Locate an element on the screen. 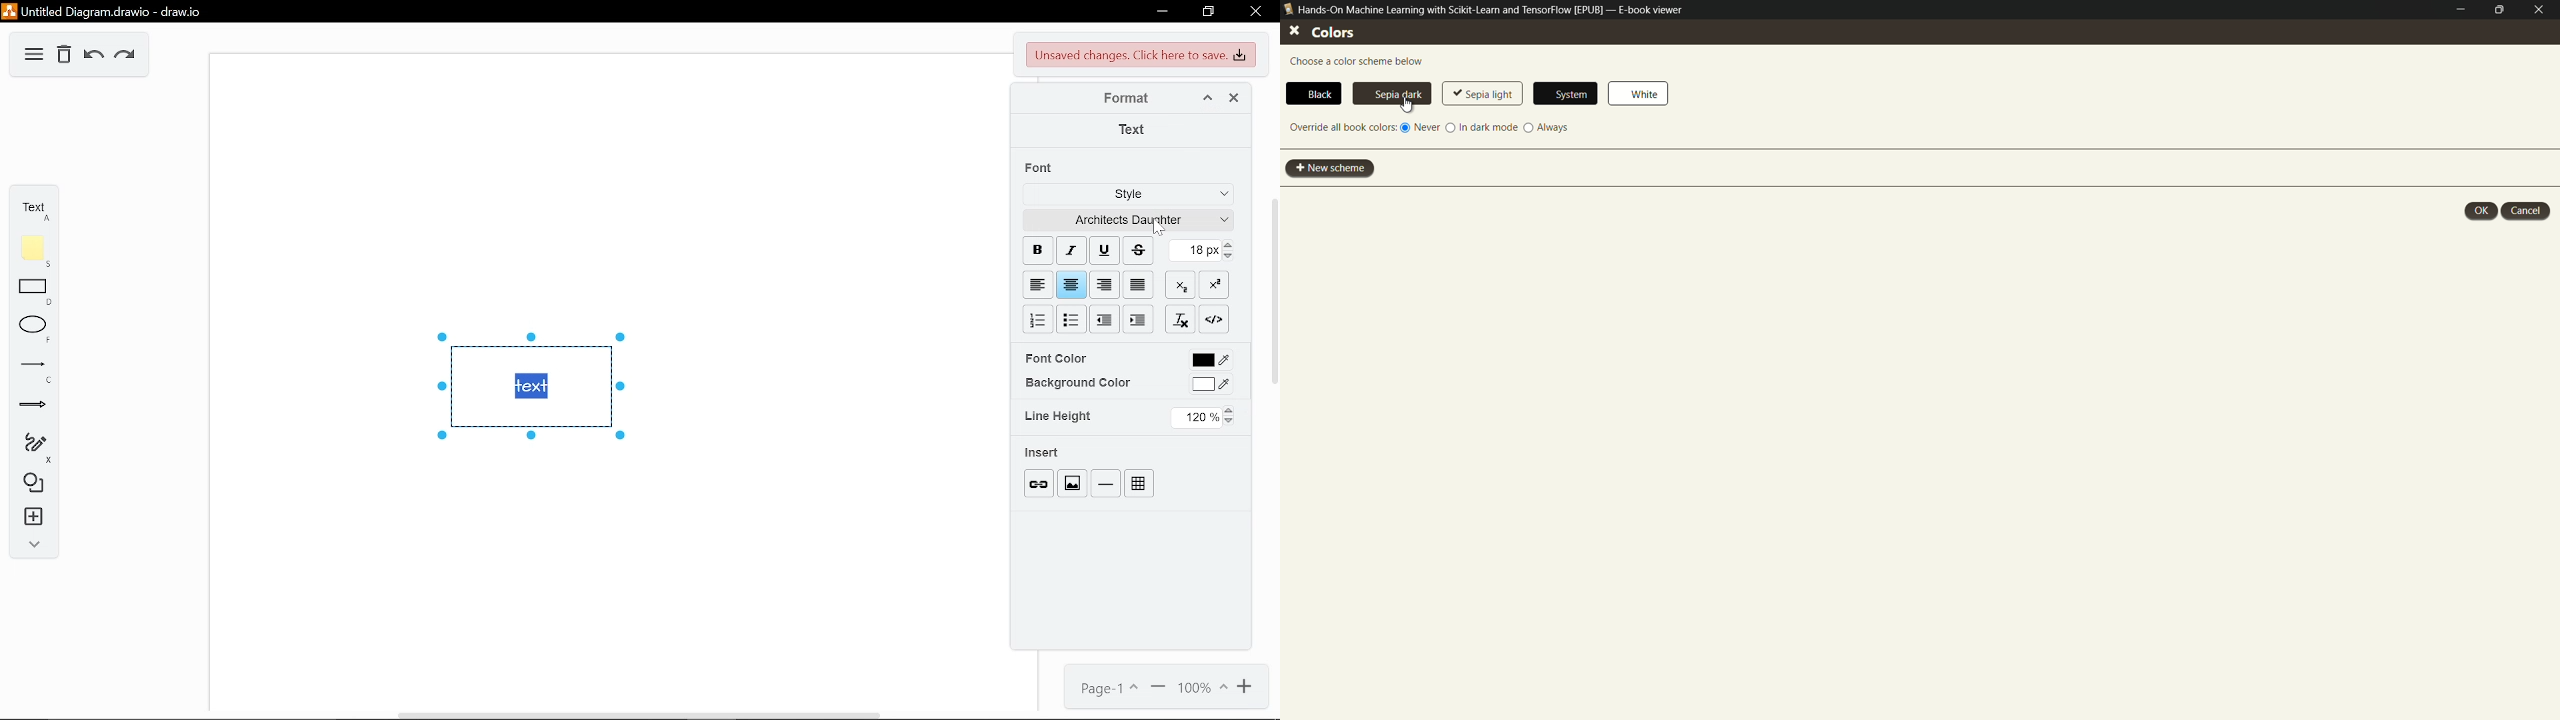  ok is located at coordinates (2482, 211).